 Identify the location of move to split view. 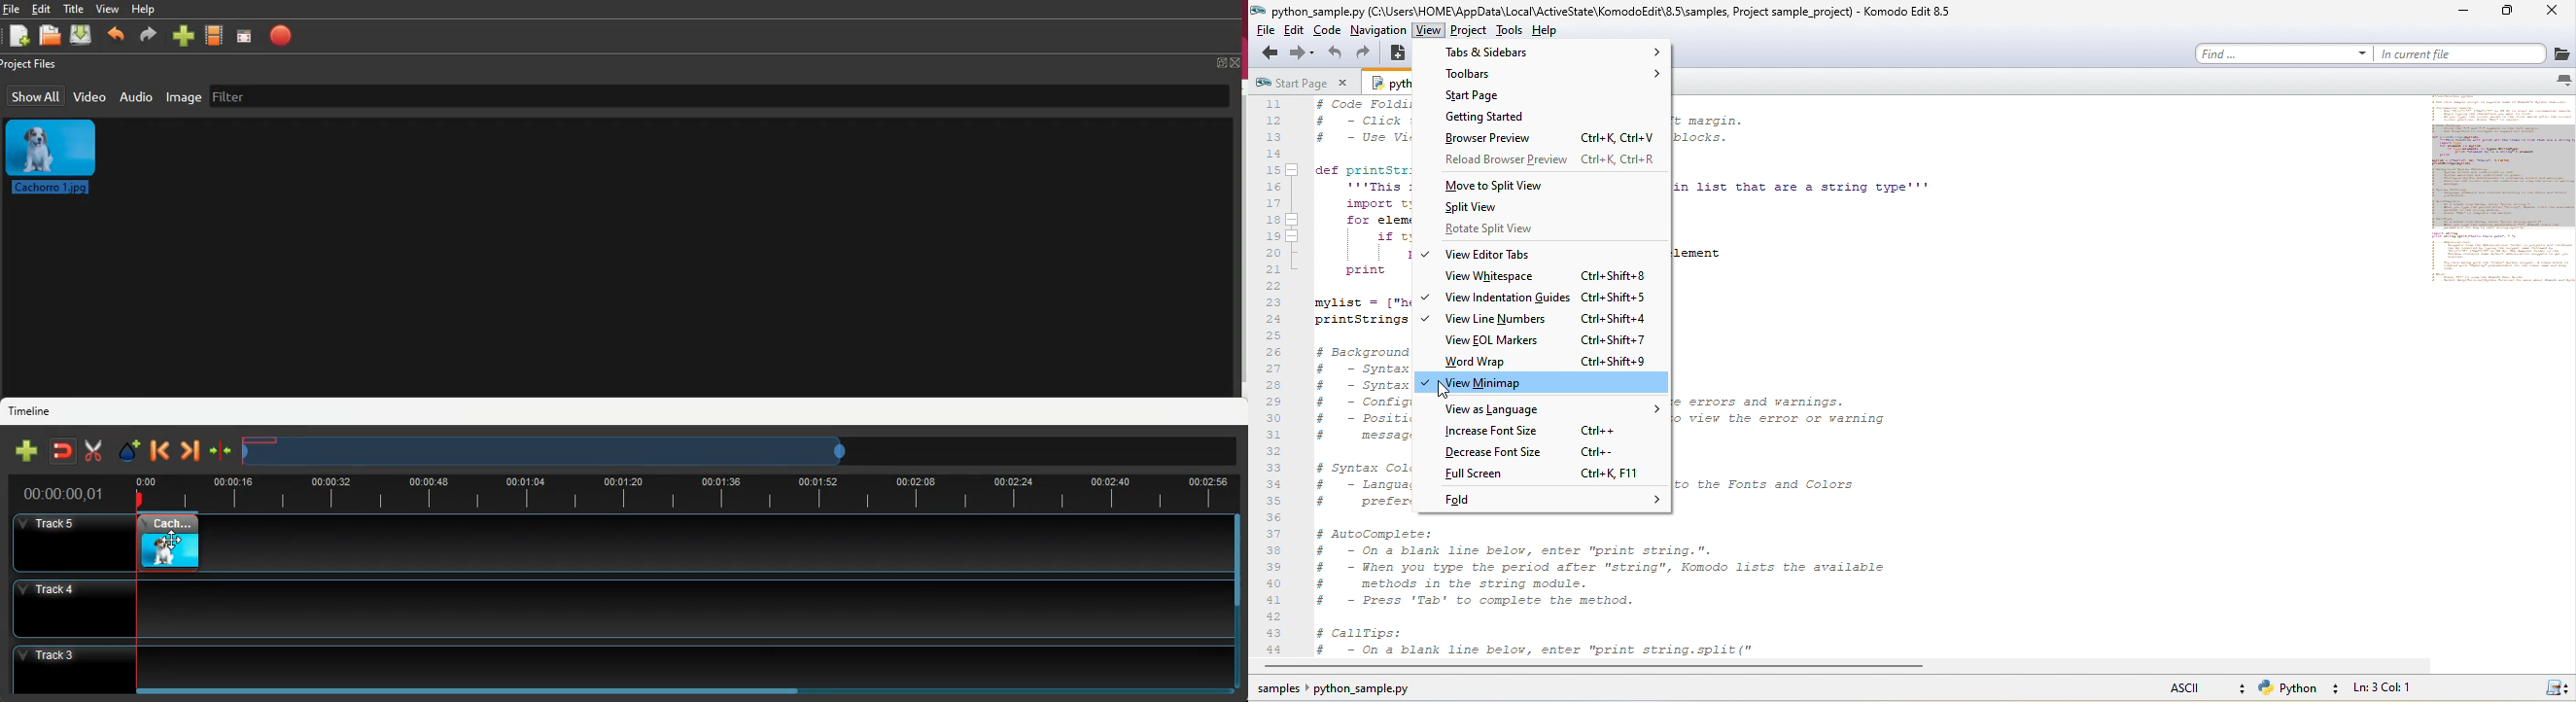
(1502, 181).